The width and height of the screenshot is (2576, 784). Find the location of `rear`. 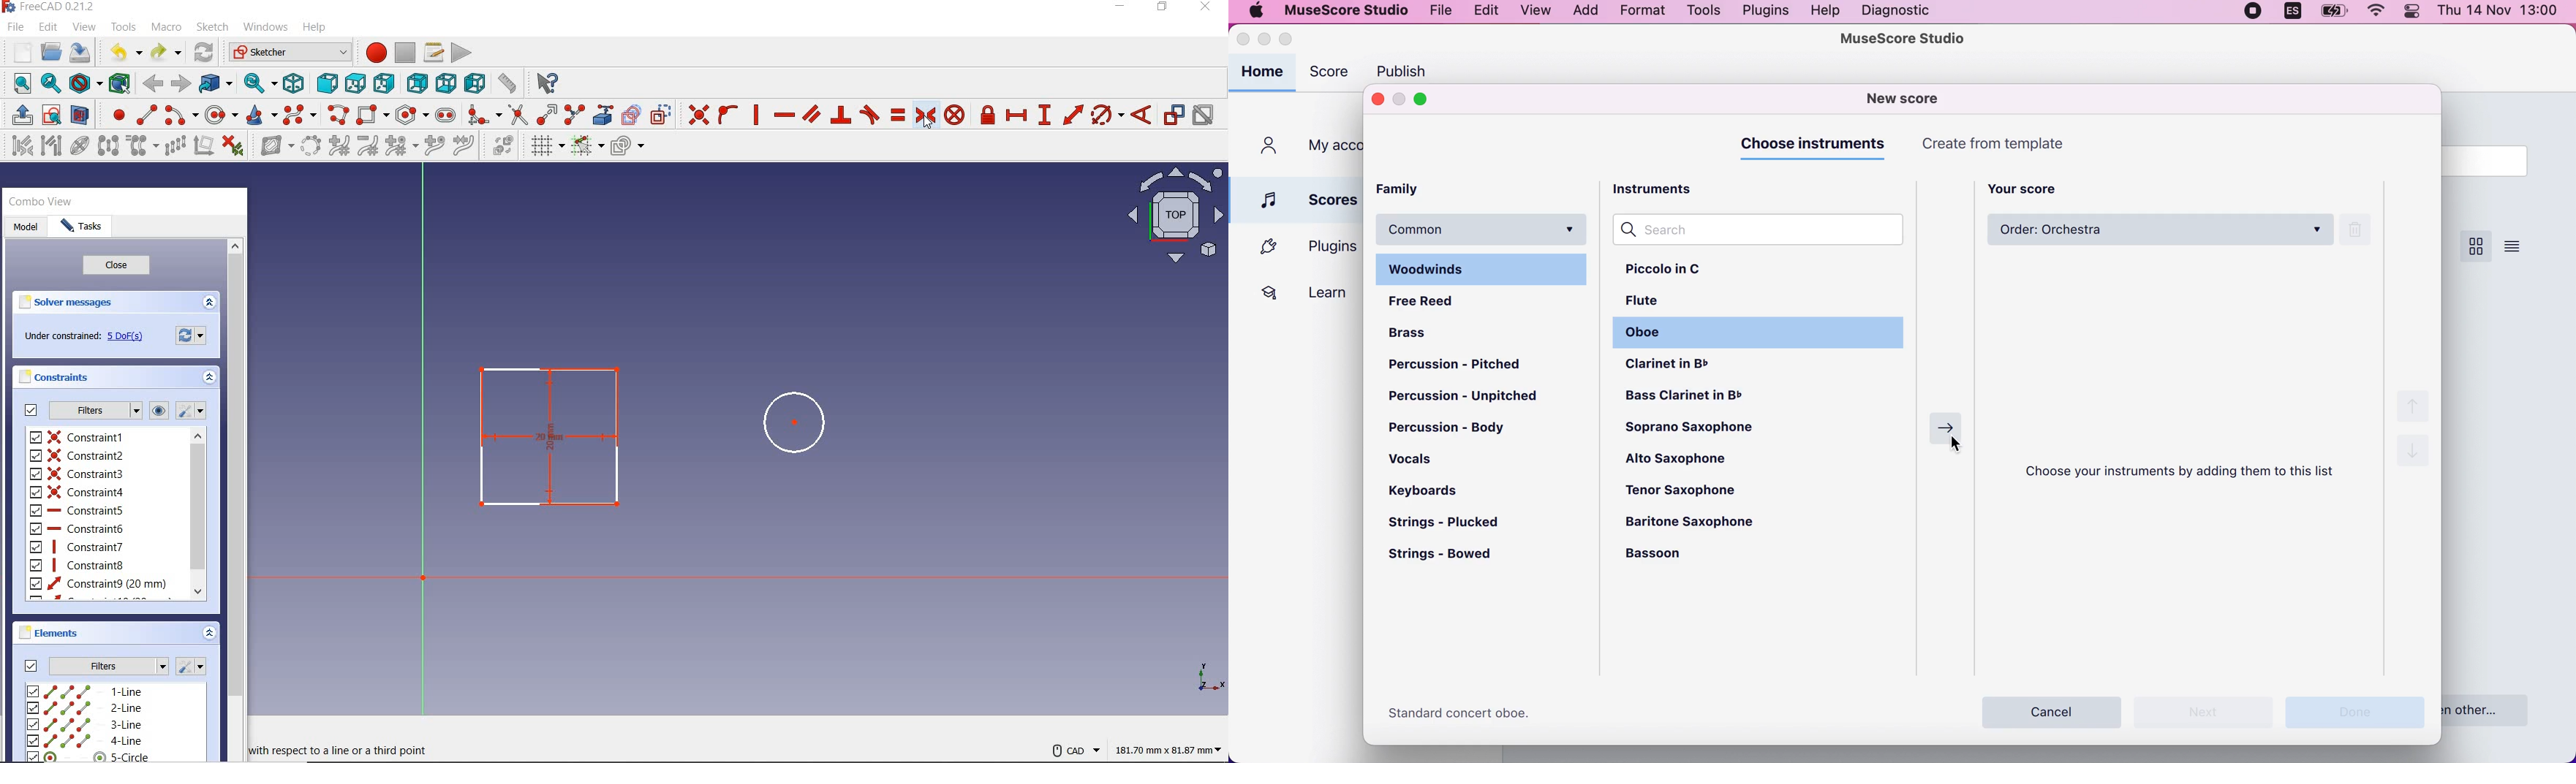

rear is located at coordinates (416, 83).